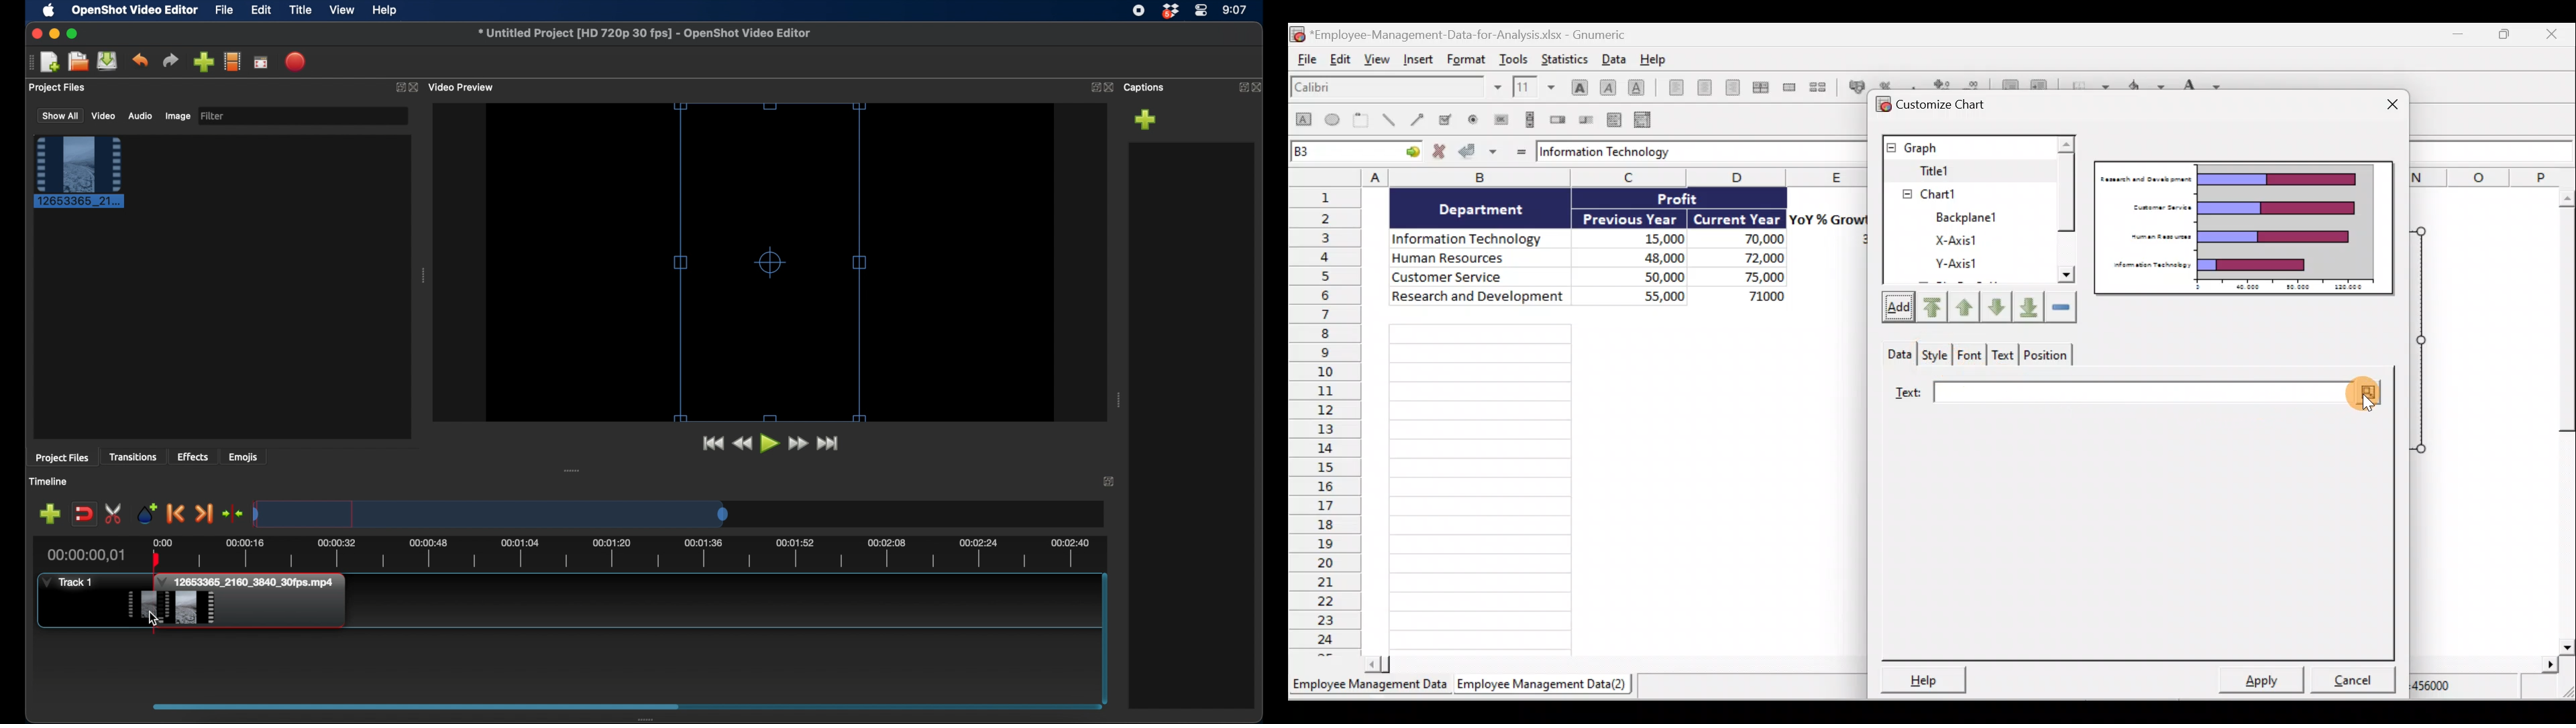  What do you see at coordinates (1565, 58) in the screenshot?
I see `Statistics` at bounding box center [1565, 58].